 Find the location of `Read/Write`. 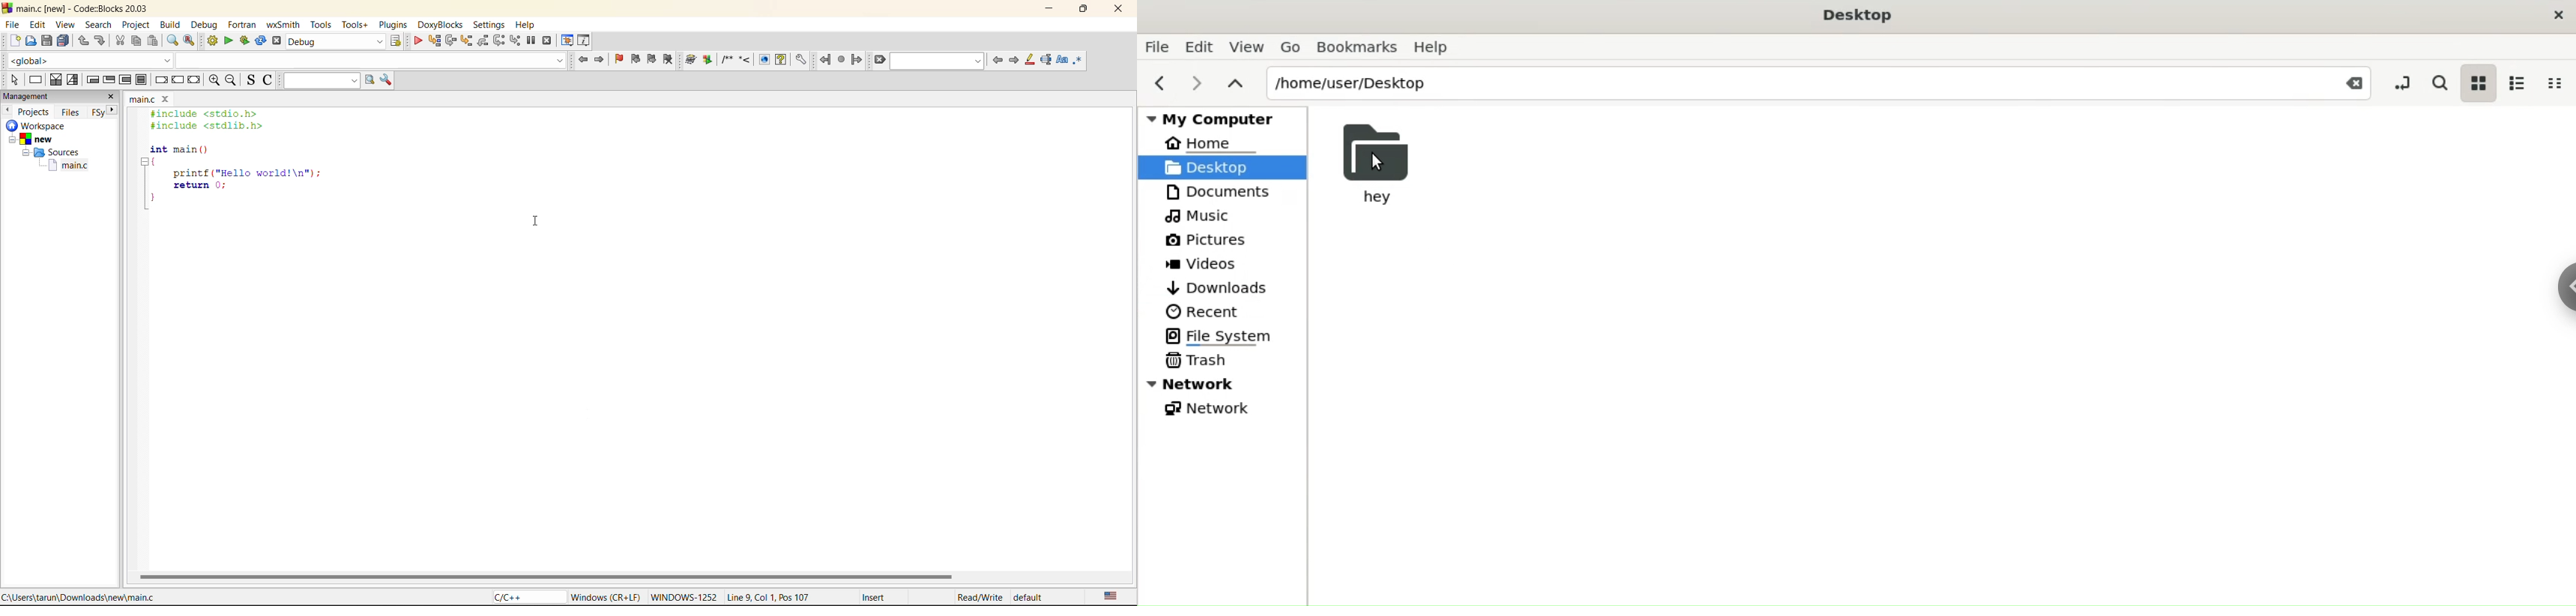

Read/Write is located at coordinates (979, 598).